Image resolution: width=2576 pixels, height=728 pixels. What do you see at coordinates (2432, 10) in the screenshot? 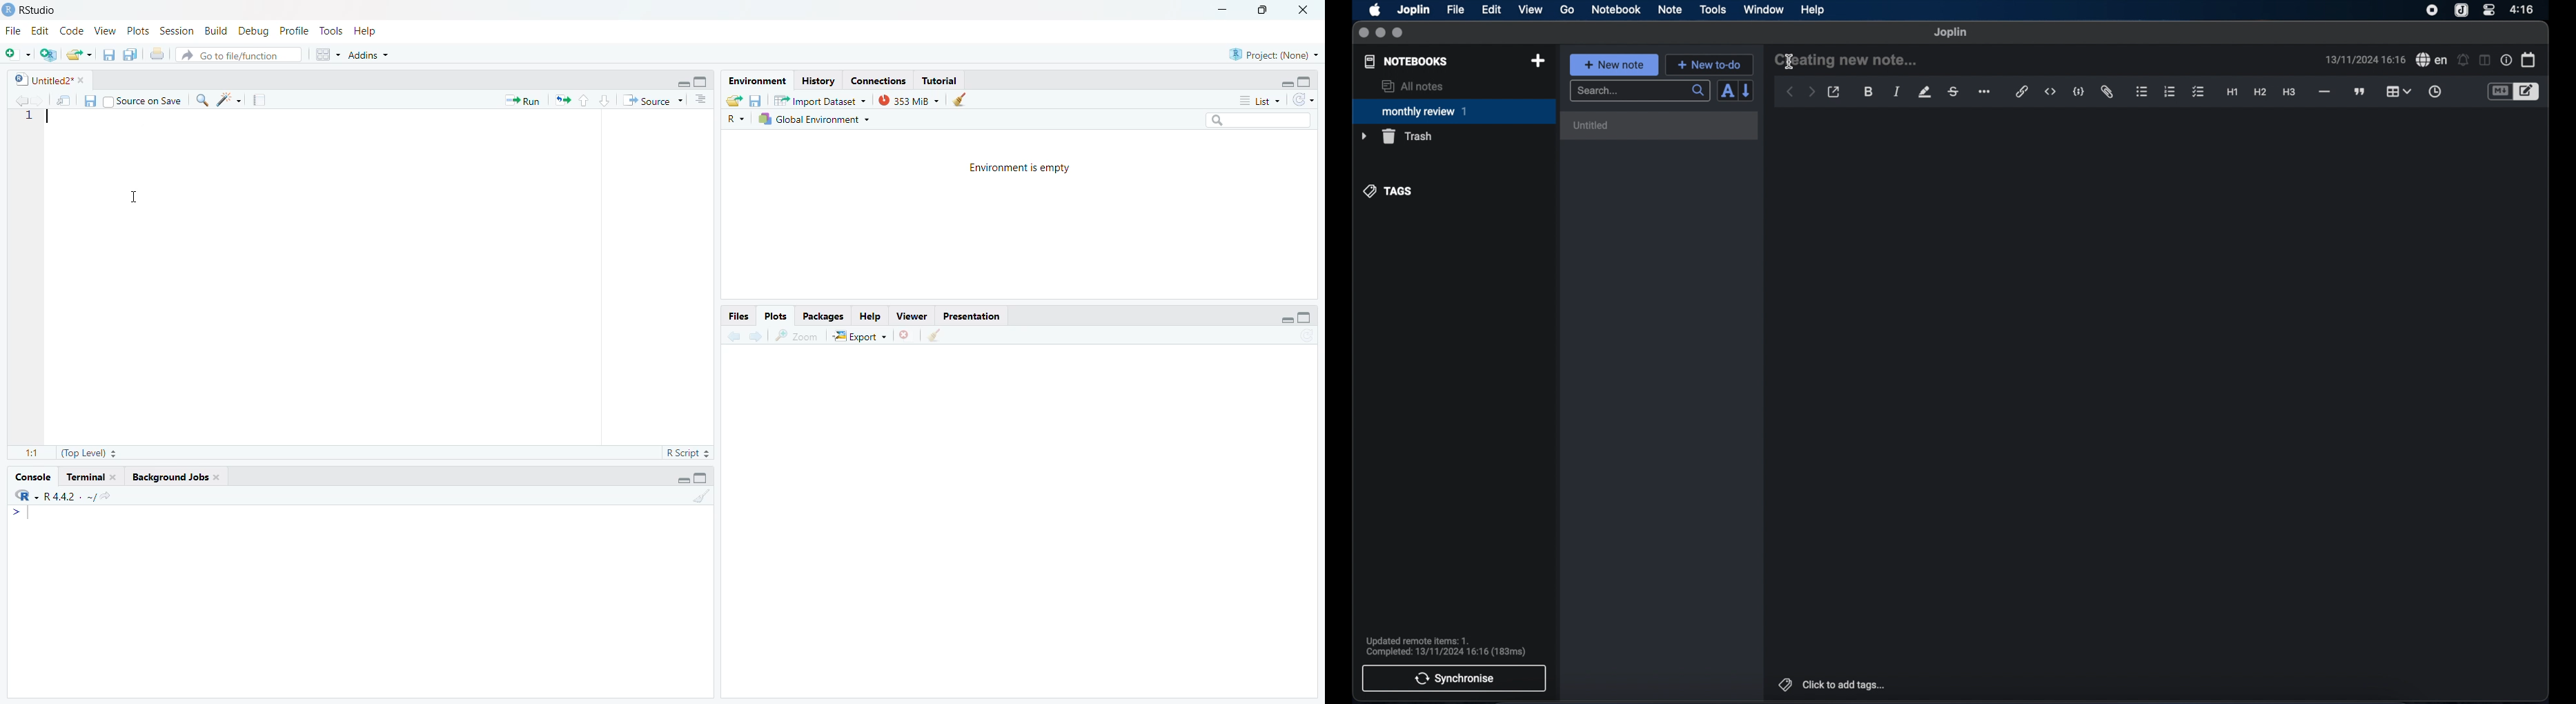
I see `screen recorder icon` at bounding box center [2432, 10].